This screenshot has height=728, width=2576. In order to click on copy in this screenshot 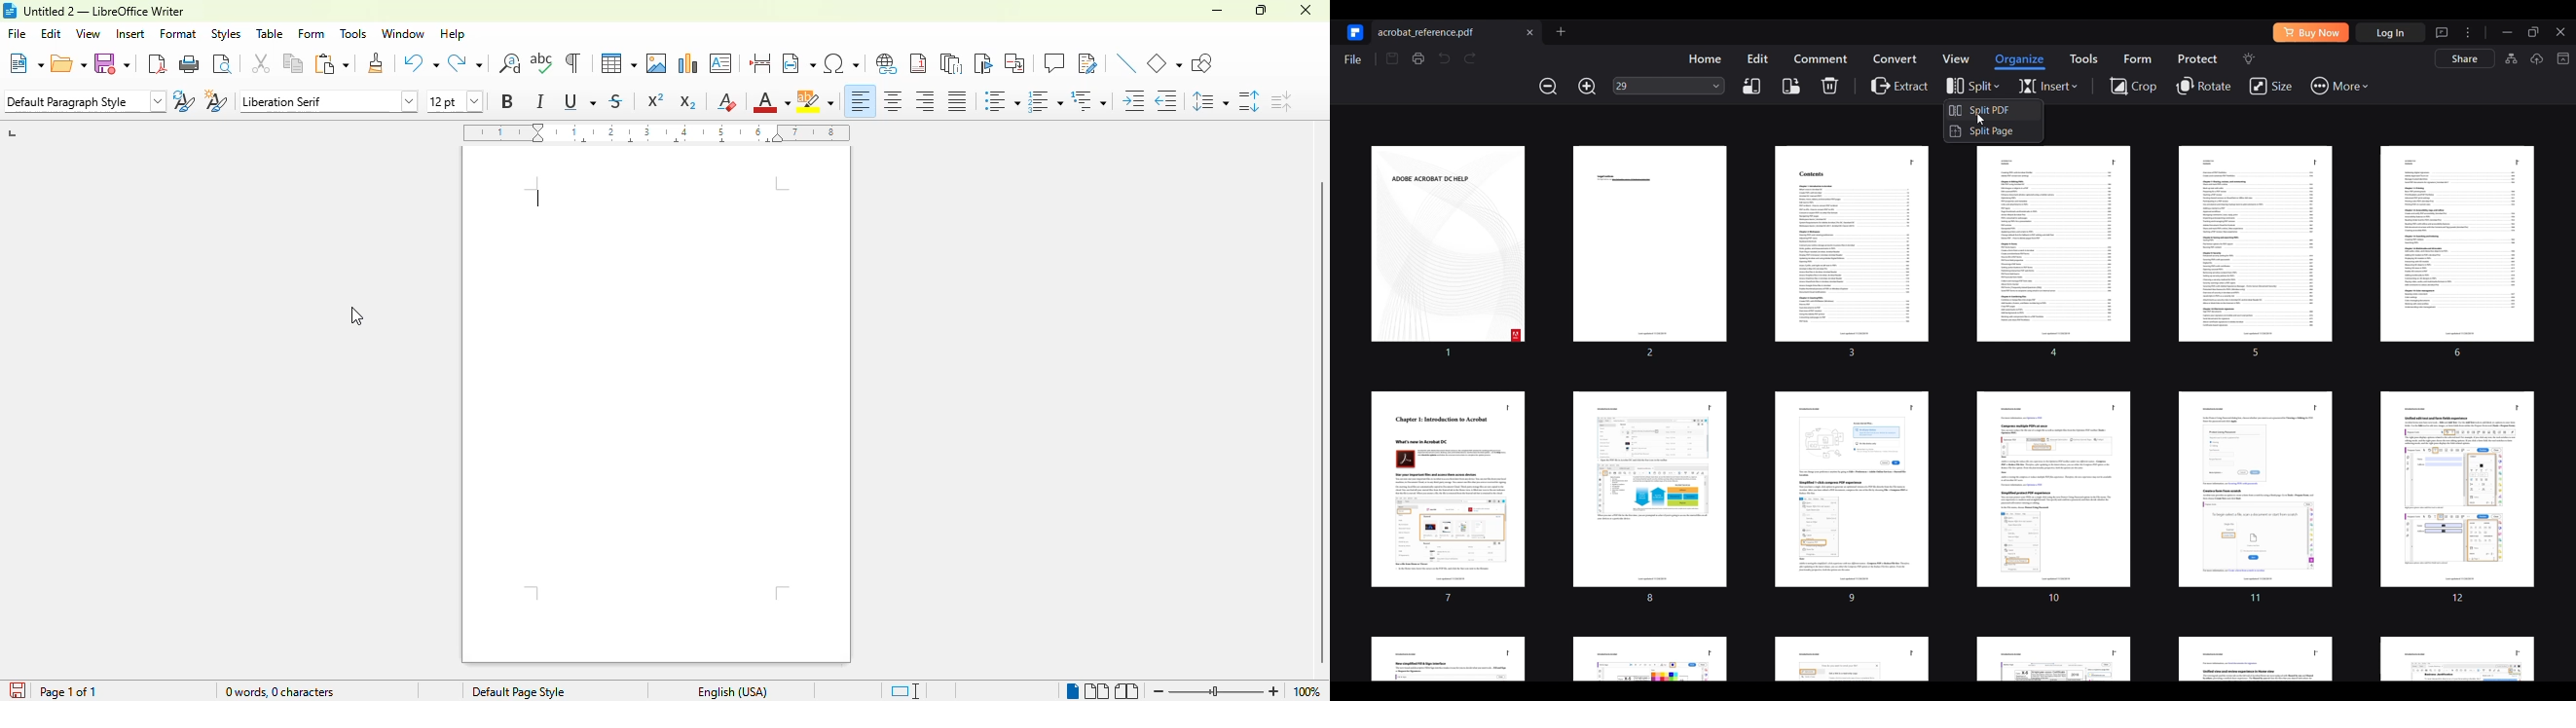, I will do `click(293, 63)`.